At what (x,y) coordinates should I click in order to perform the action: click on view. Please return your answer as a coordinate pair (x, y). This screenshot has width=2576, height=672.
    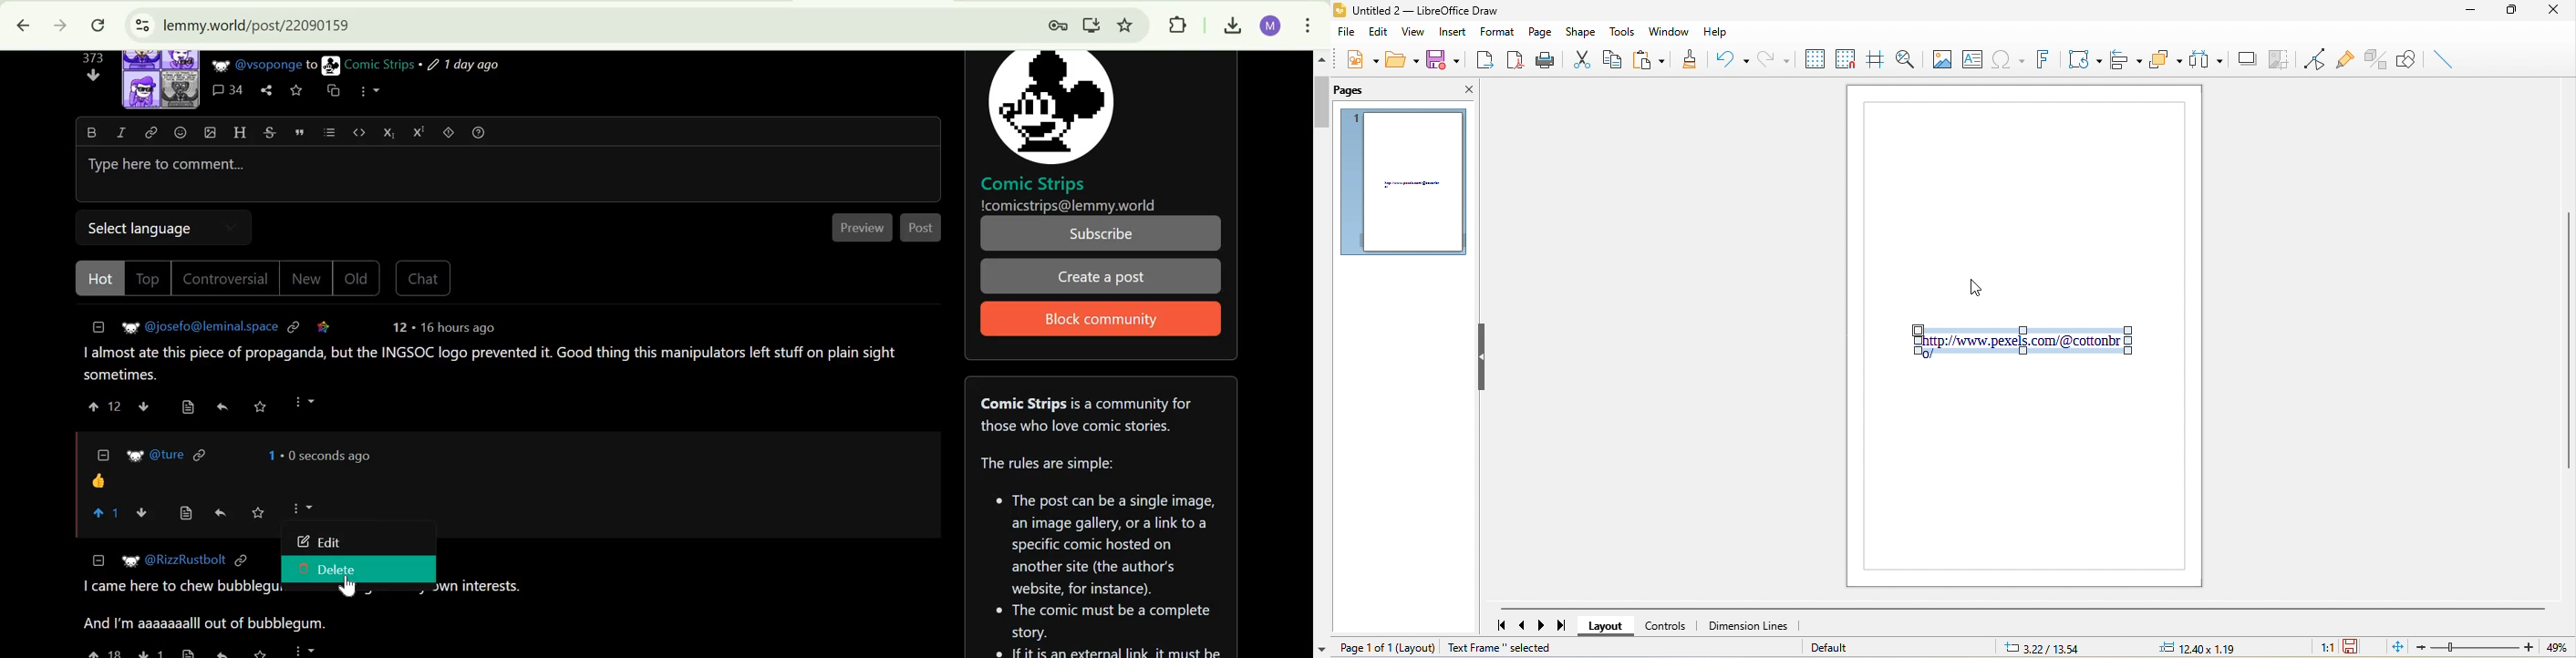
    Looking at the image, I should click on (1412, 31).